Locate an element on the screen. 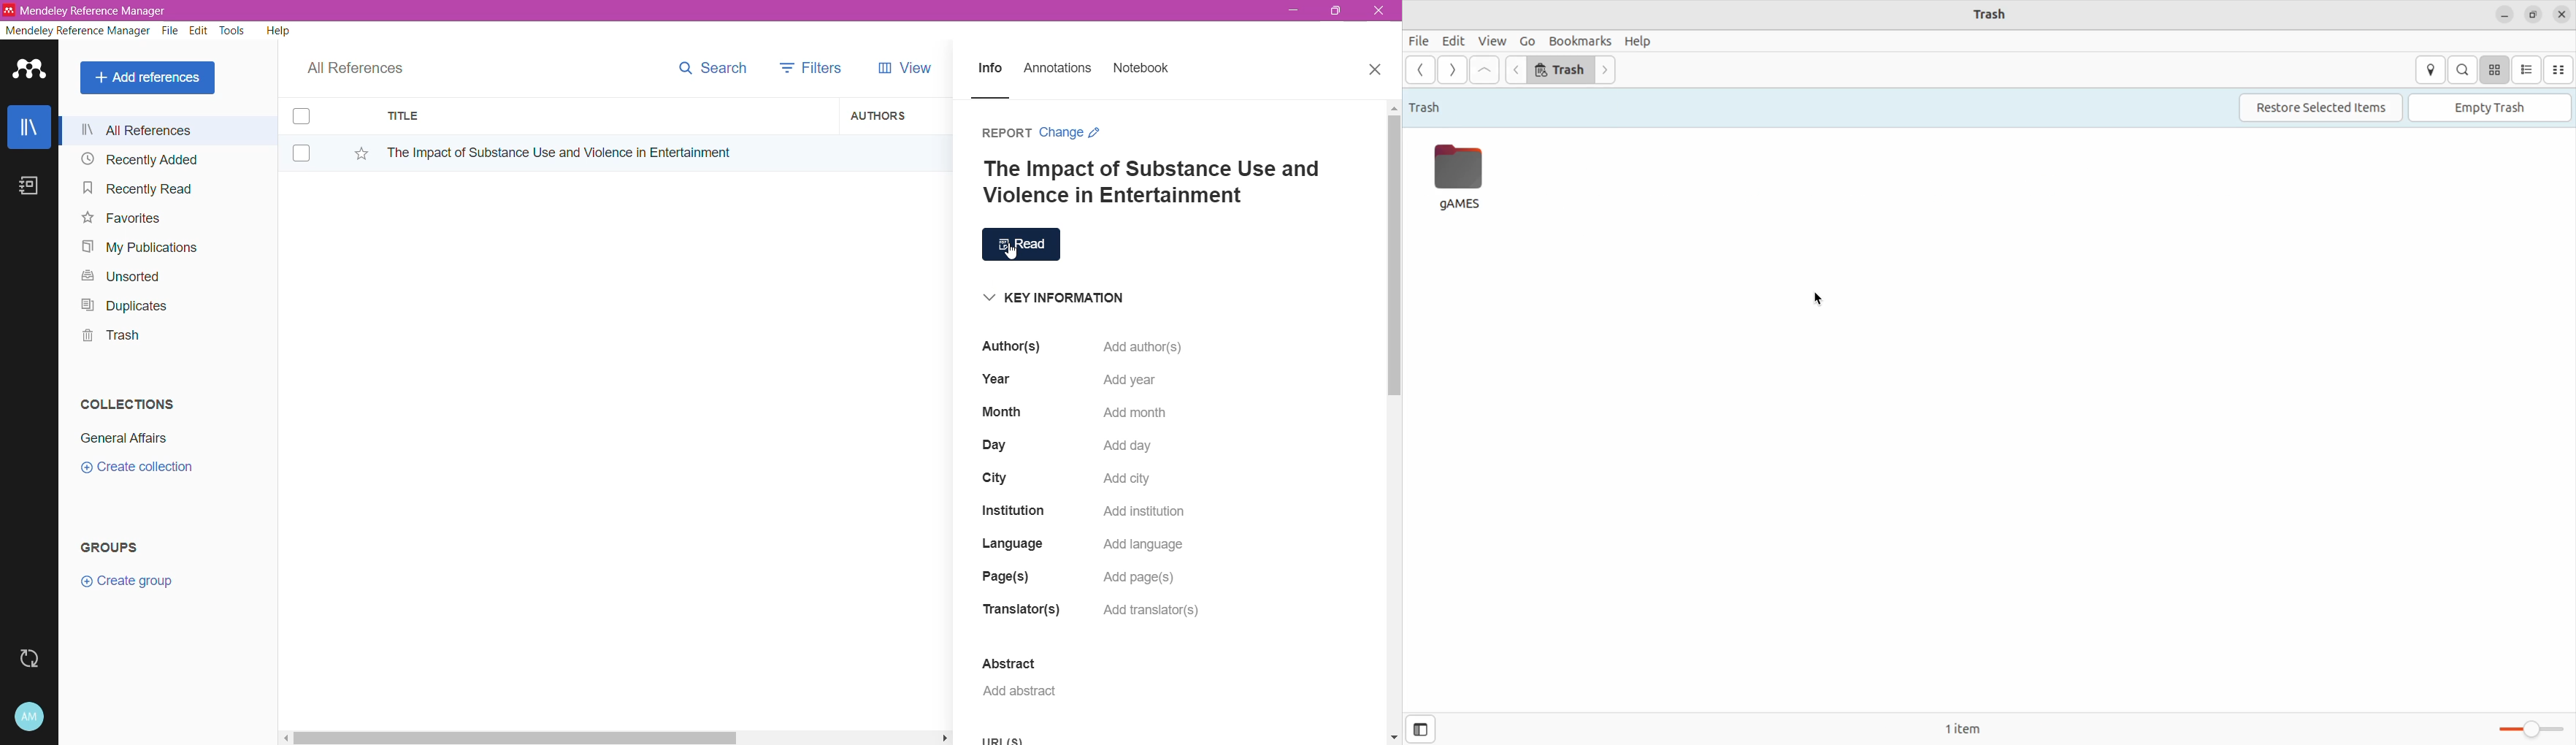  Click to Add city is located at coordinates (1122, 475).